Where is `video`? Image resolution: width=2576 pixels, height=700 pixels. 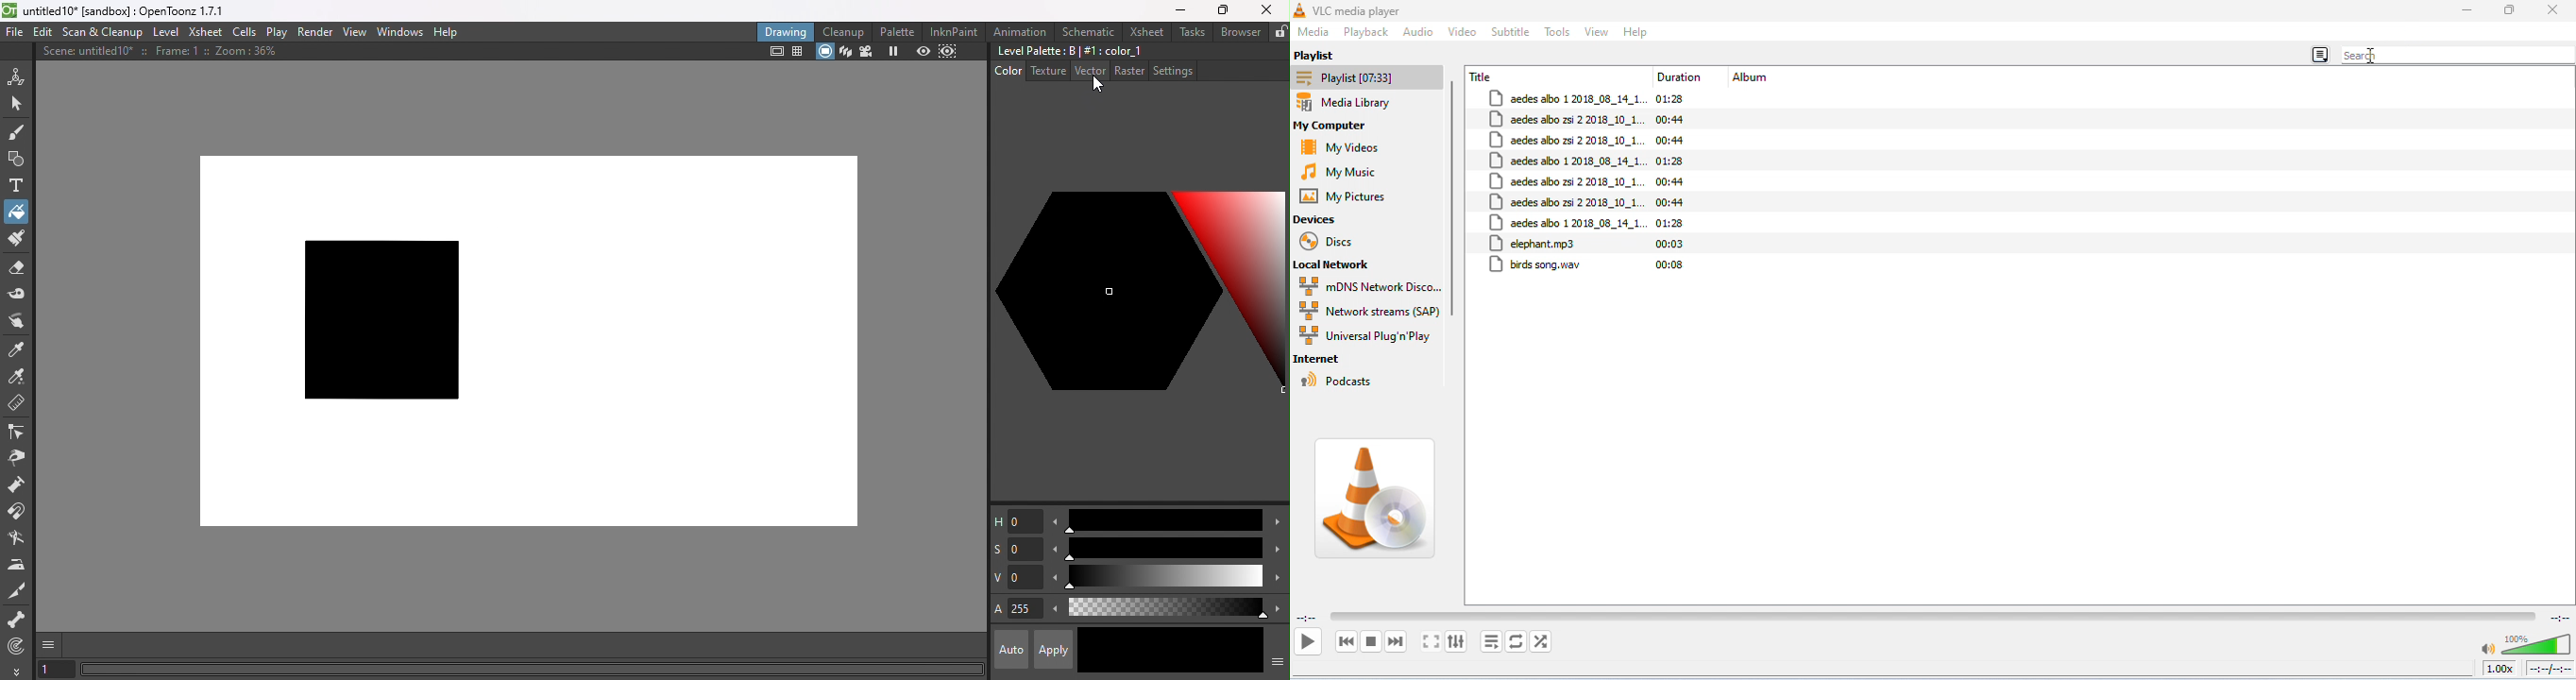
video is located at coordinates (1462, 30).